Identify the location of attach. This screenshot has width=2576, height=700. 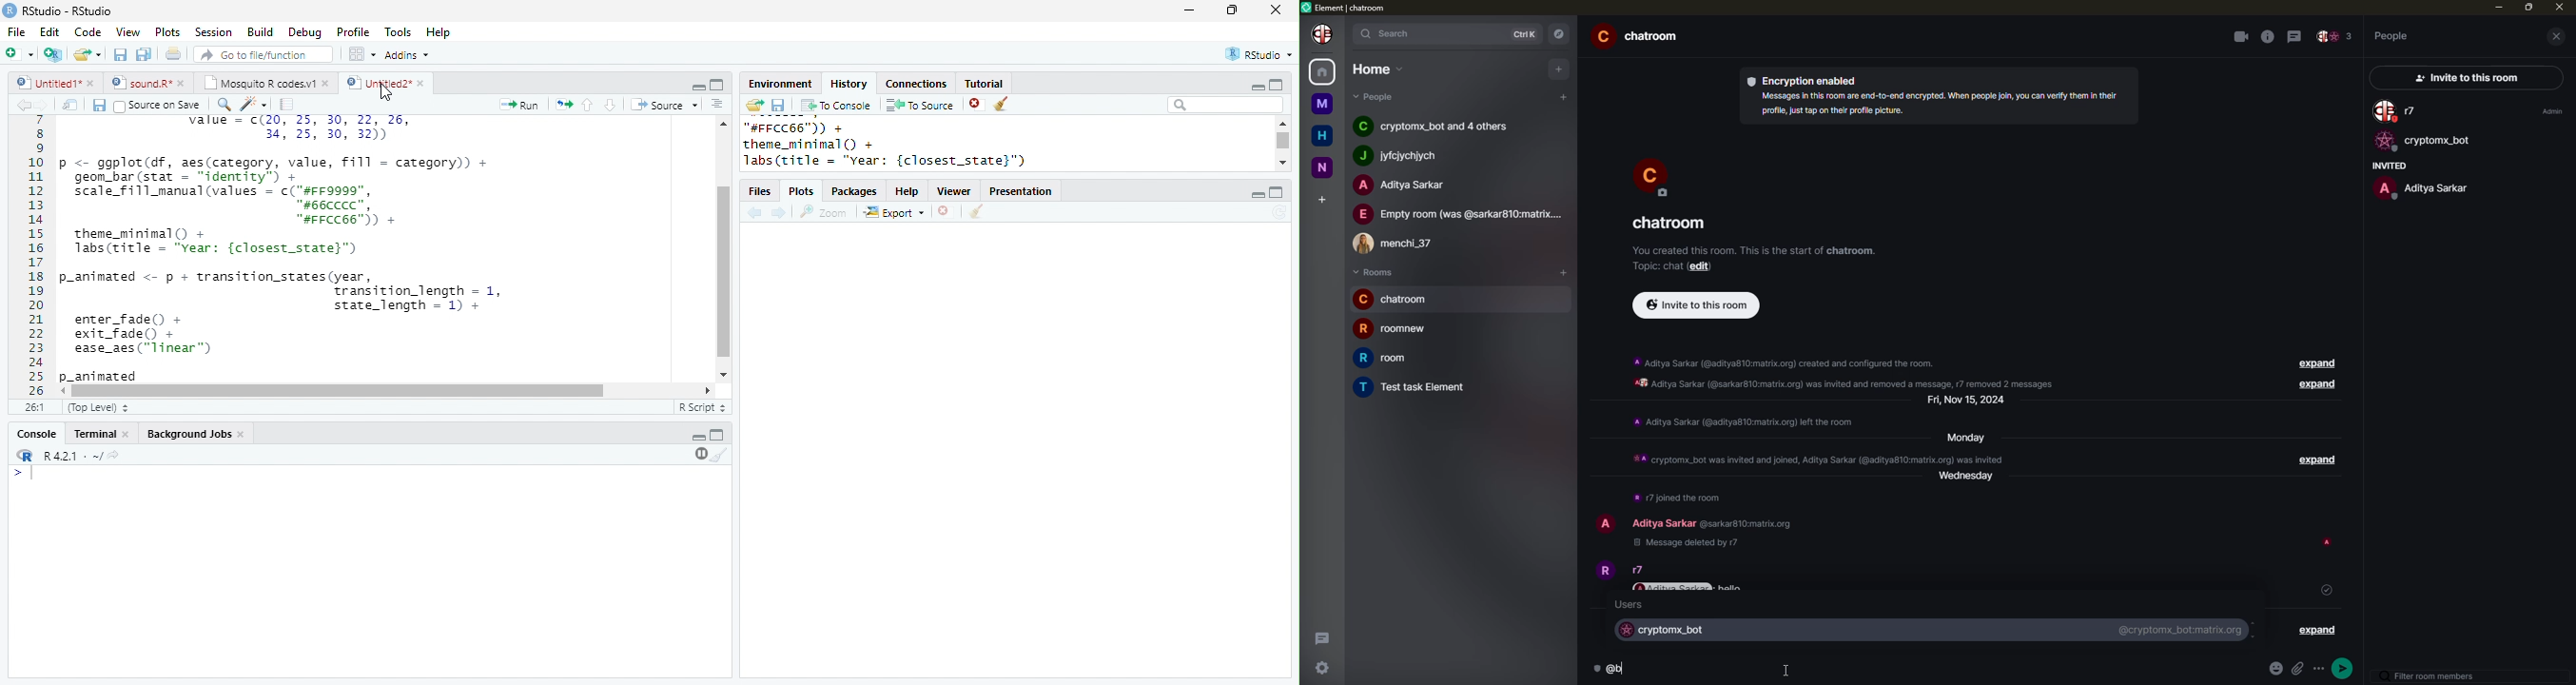
(2301, 670).